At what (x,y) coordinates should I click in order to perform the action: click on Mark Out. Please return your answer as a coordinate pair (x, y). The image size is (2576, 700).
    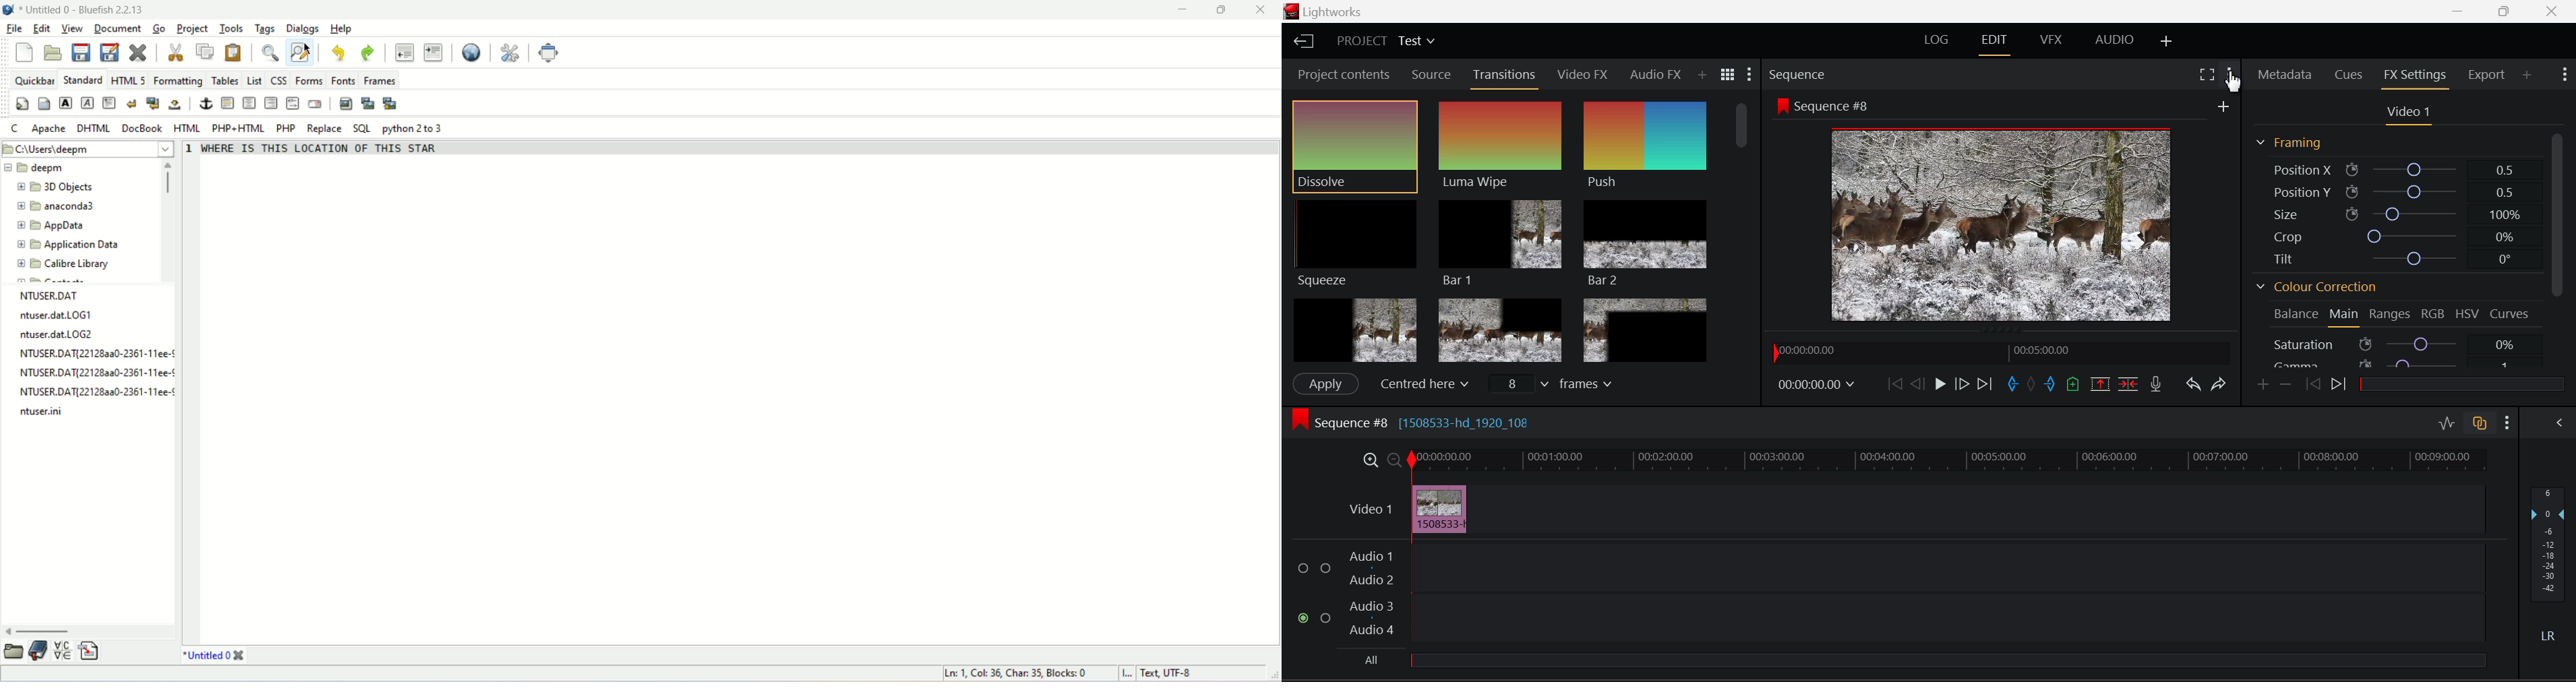
    Looking at the image, I should click on (2051, 383).